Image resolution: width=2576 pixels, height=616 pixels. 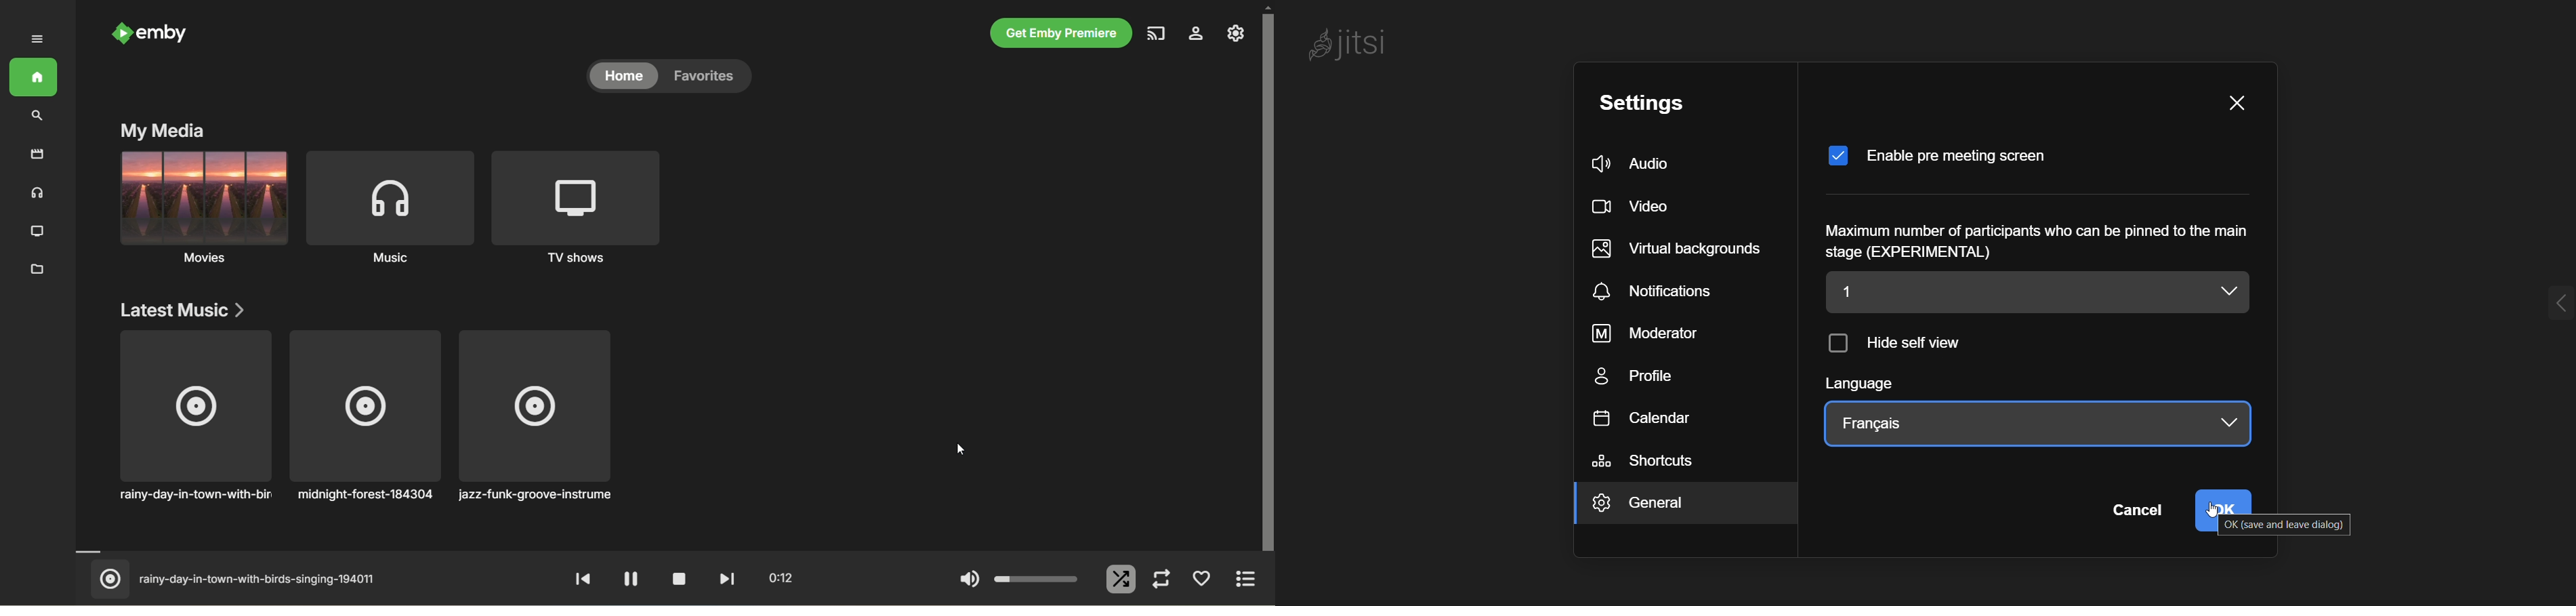 I want to click on virtual background, so click(x=1684, y=249).